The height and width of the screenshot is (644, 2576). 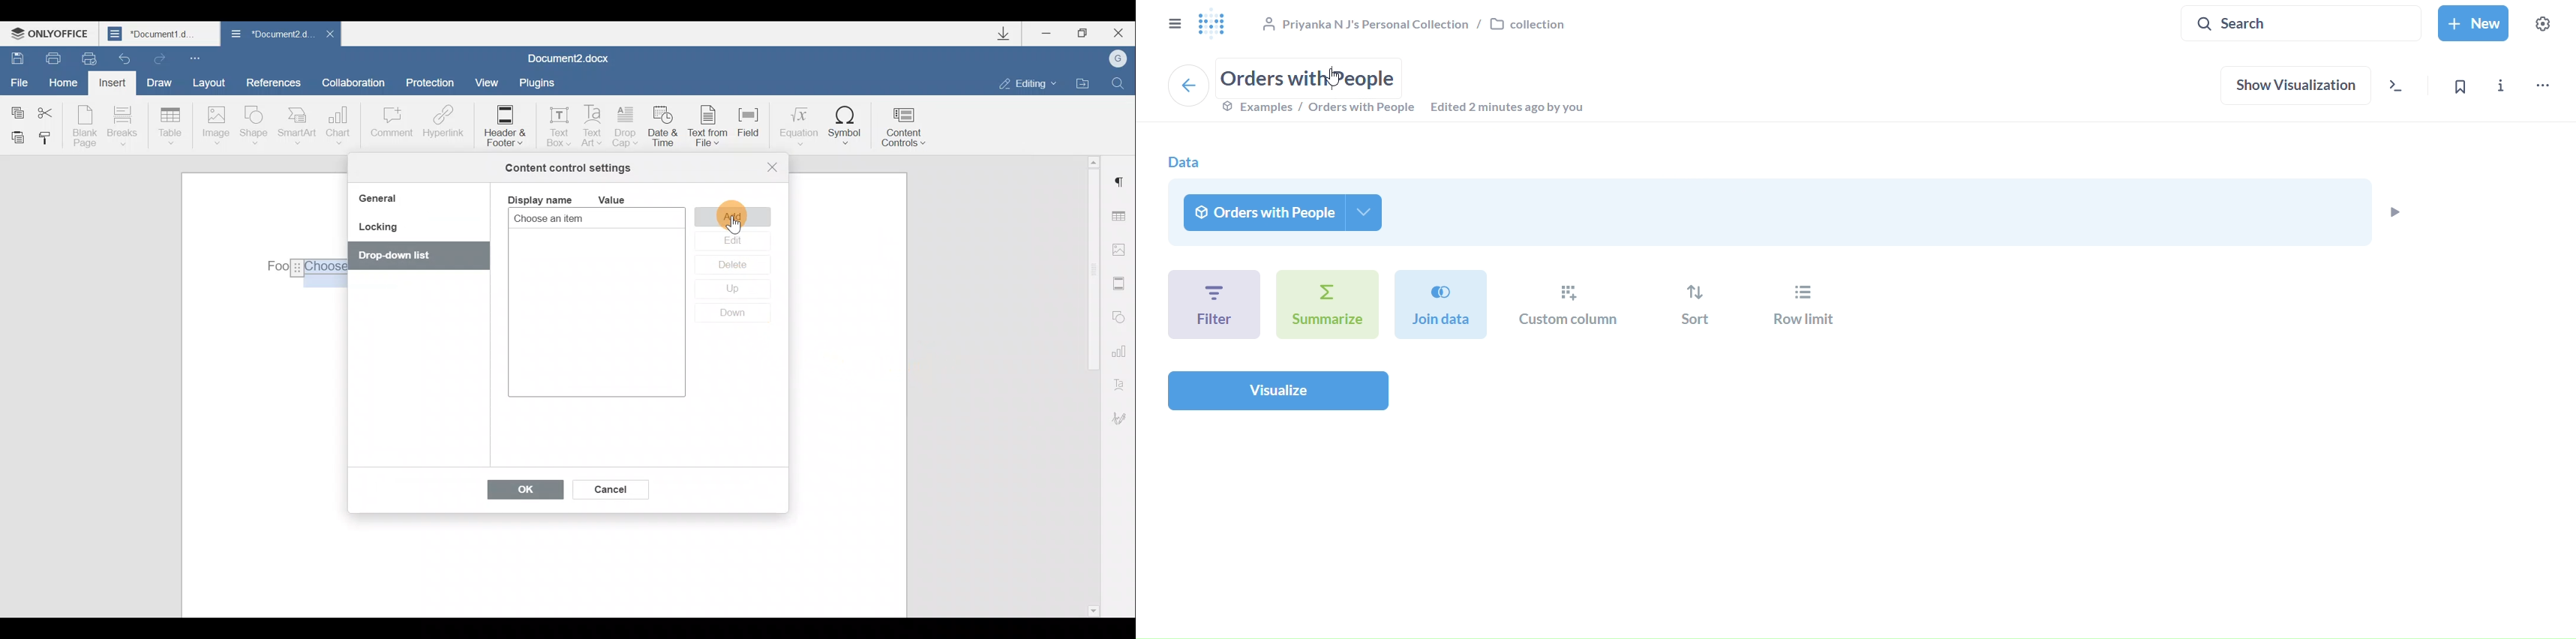 I want to click on data, so click(x=1184, y=162).